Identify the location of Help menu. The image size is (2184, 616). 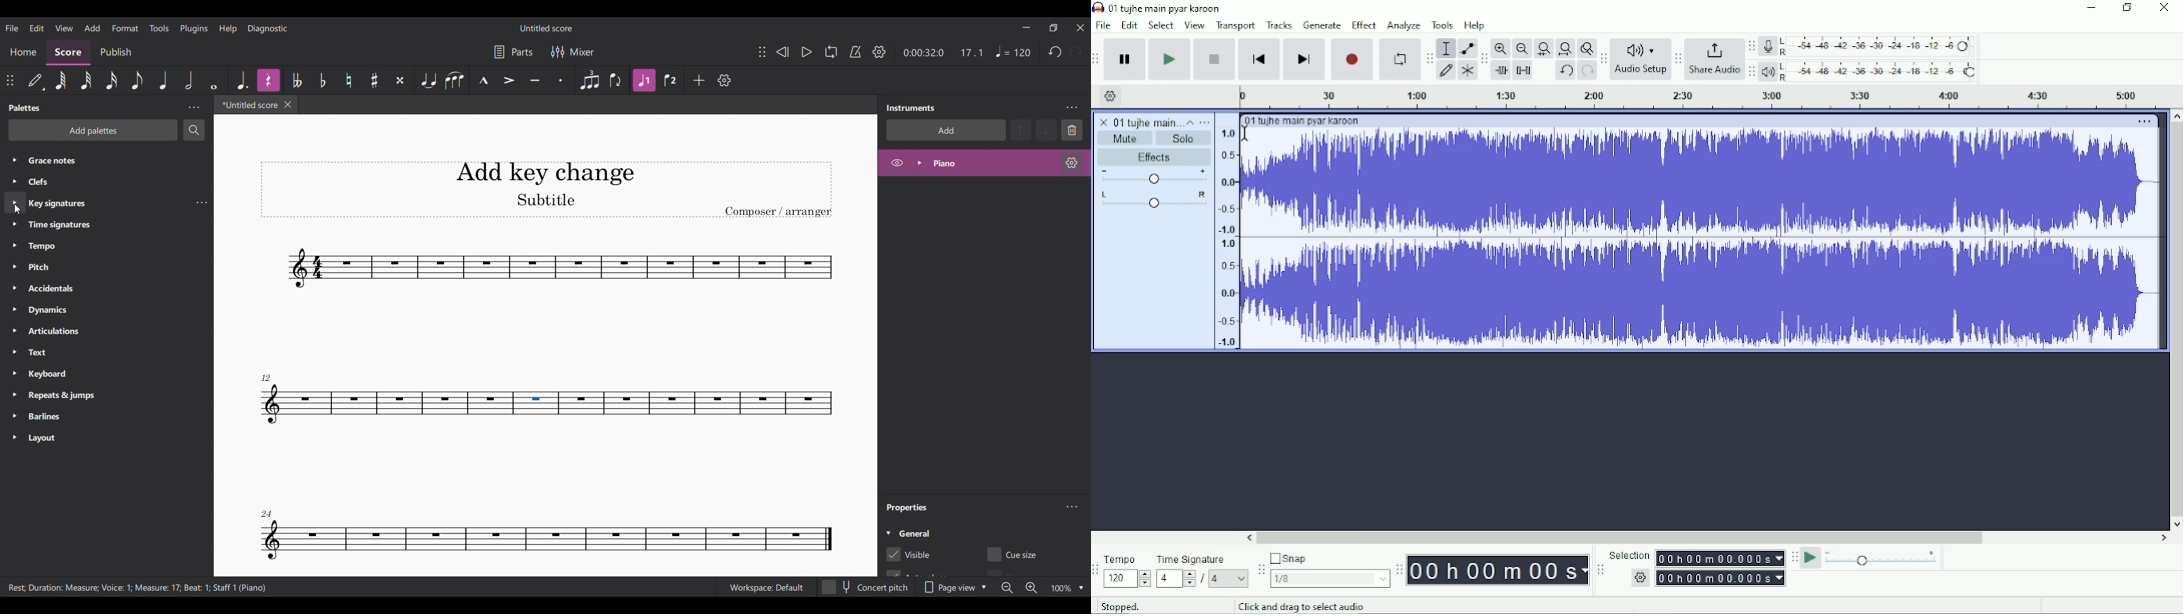
(228, 28).